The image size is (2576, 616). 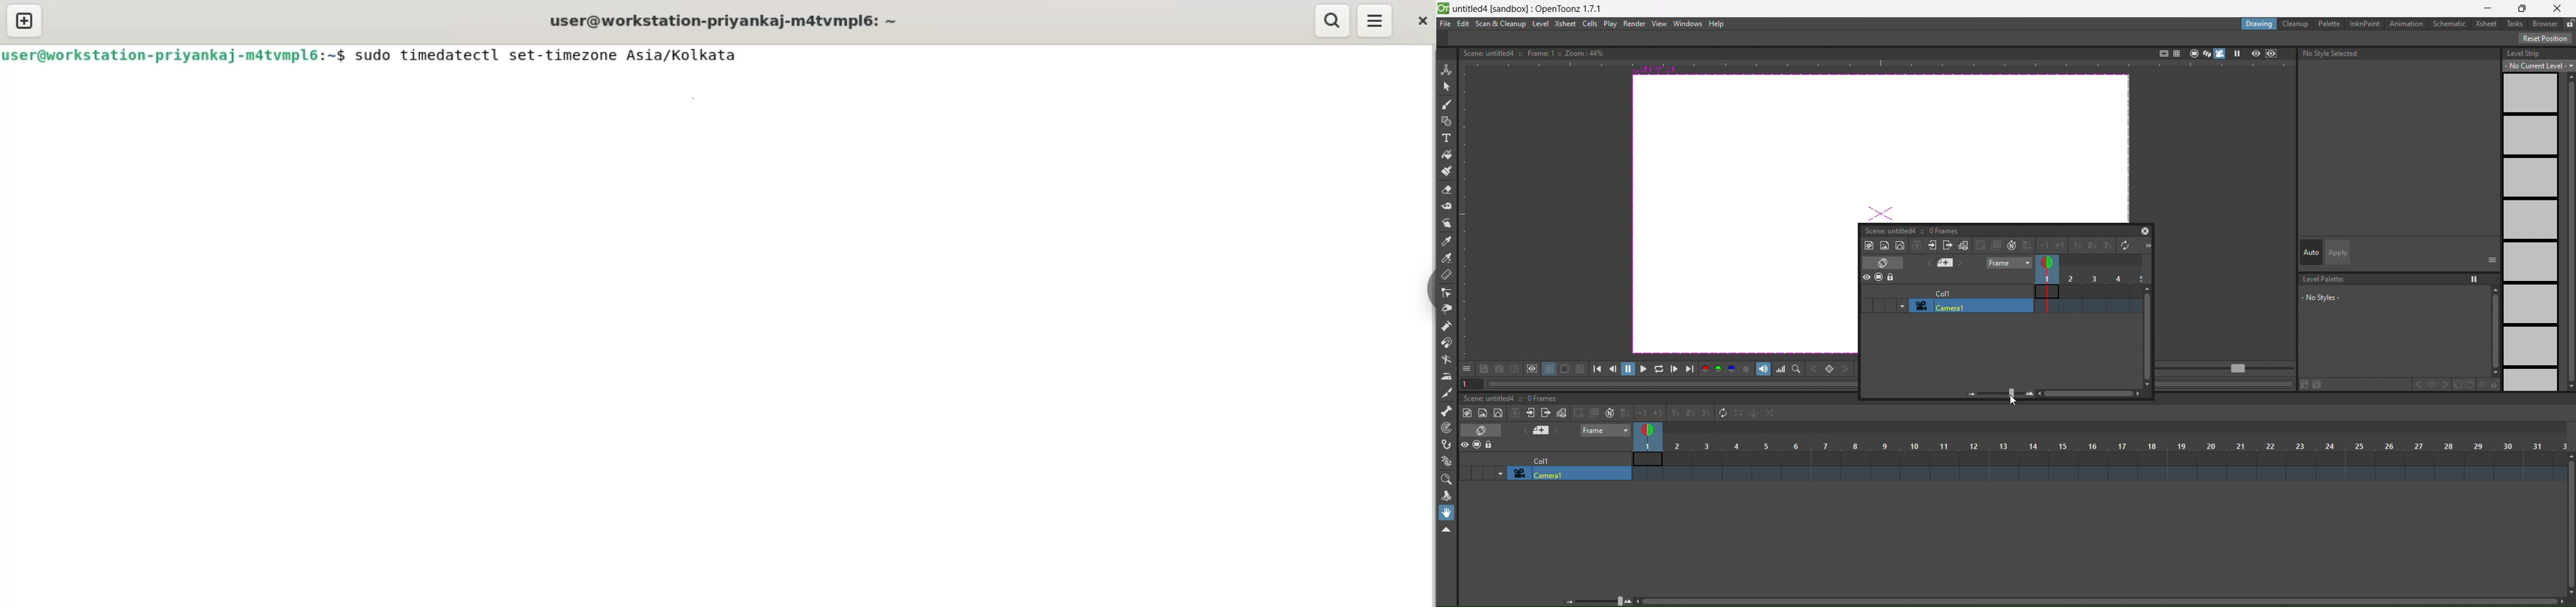 I want to click on search, so click(x=1335, y=21).